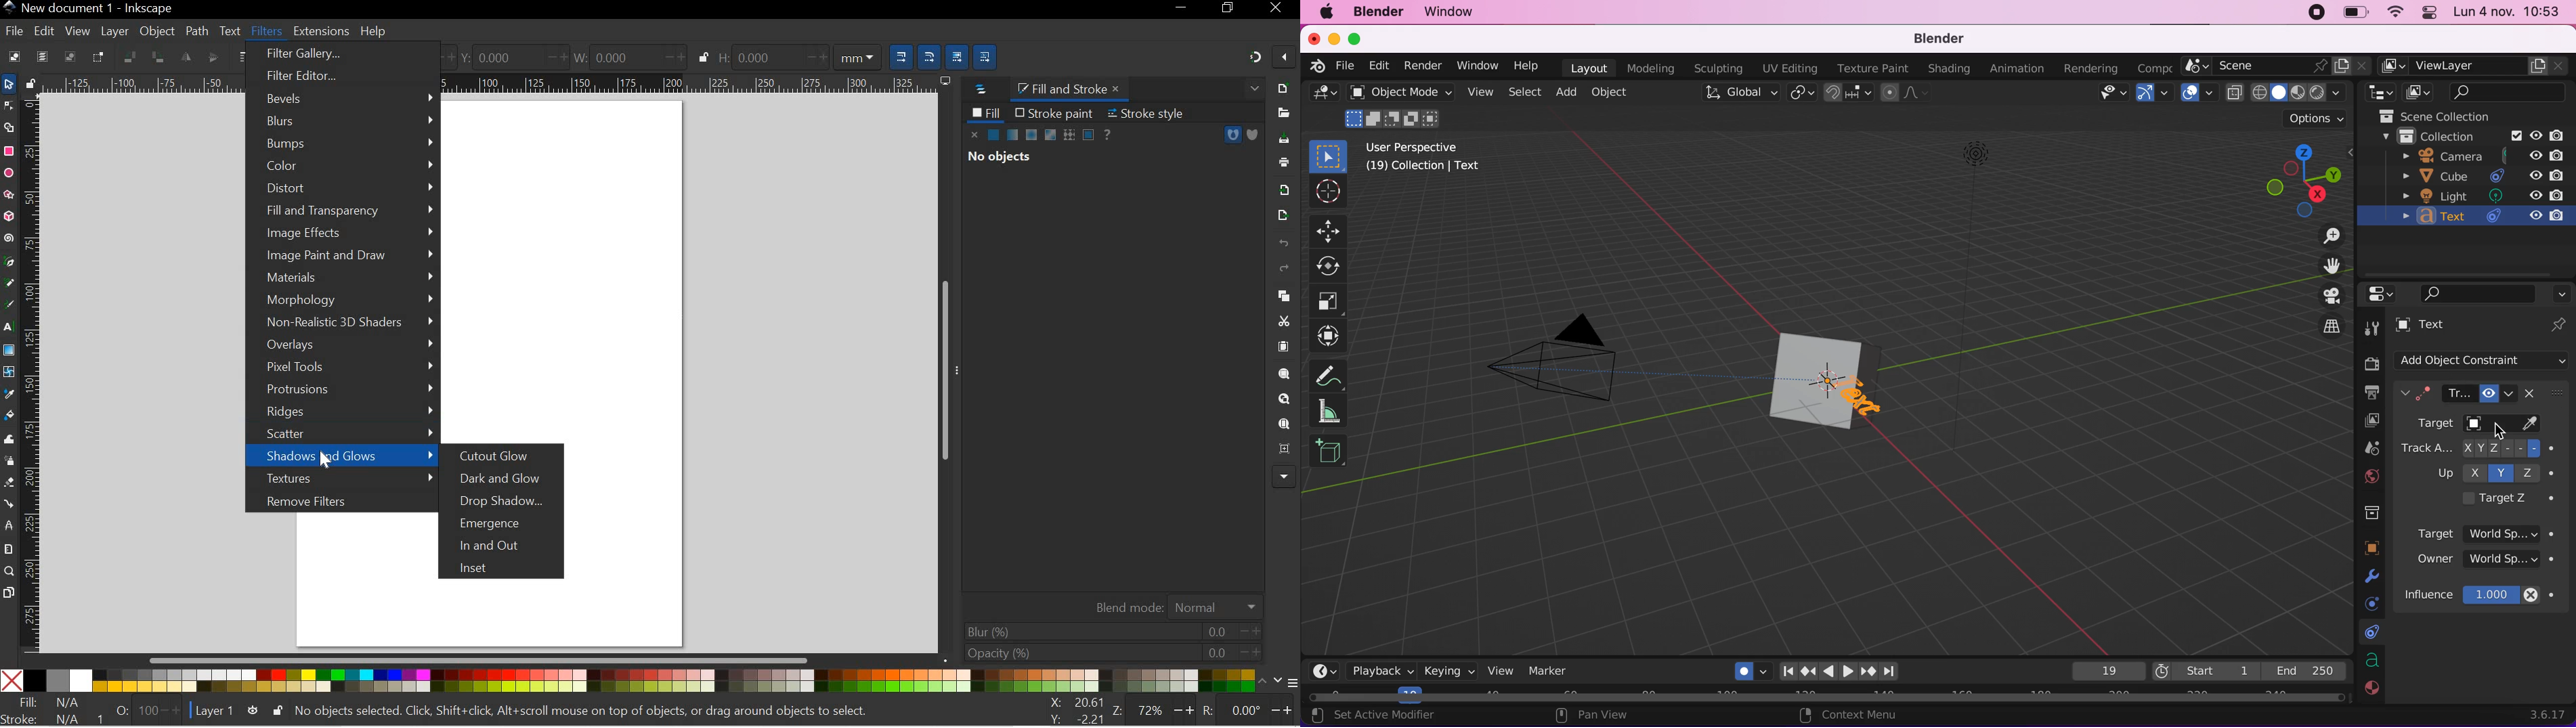 The height and width of the screenshot is (728, 2576). What do you see at coordinates (9, 84) in the screenshot?
I see `SELECT TOOL` at bounding box center [9, 84].